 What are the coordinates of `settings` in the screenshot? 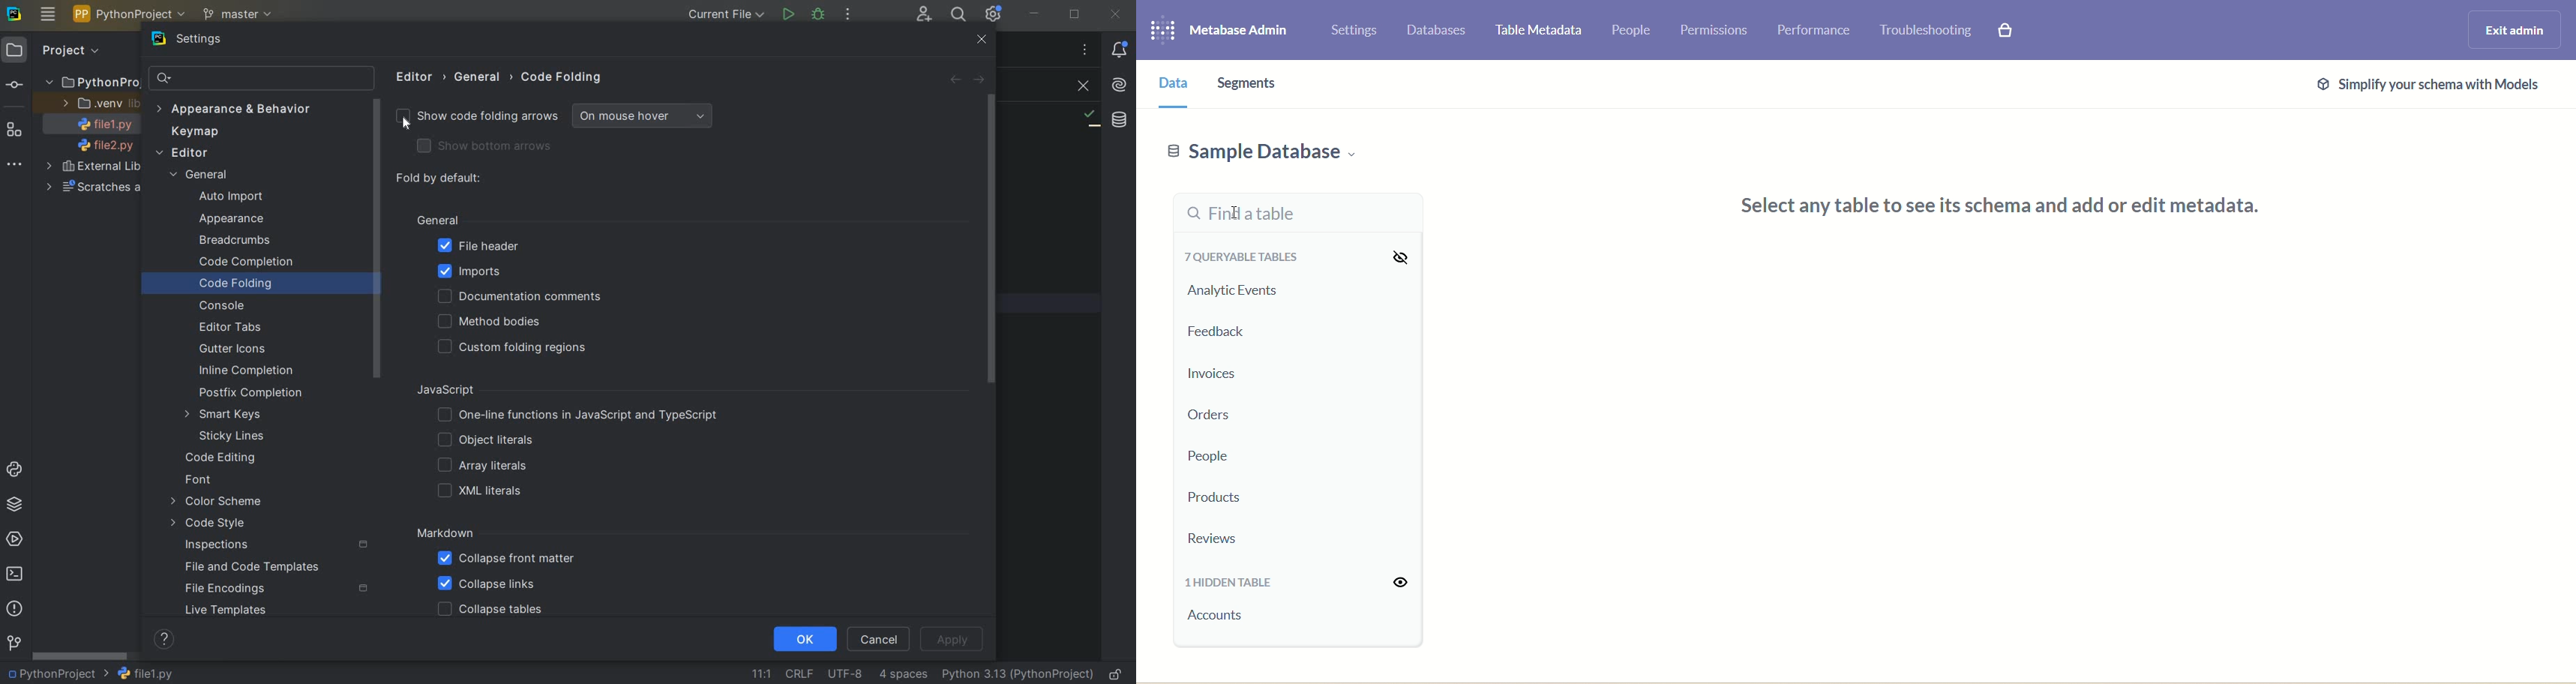 It's located at (1355, 31).